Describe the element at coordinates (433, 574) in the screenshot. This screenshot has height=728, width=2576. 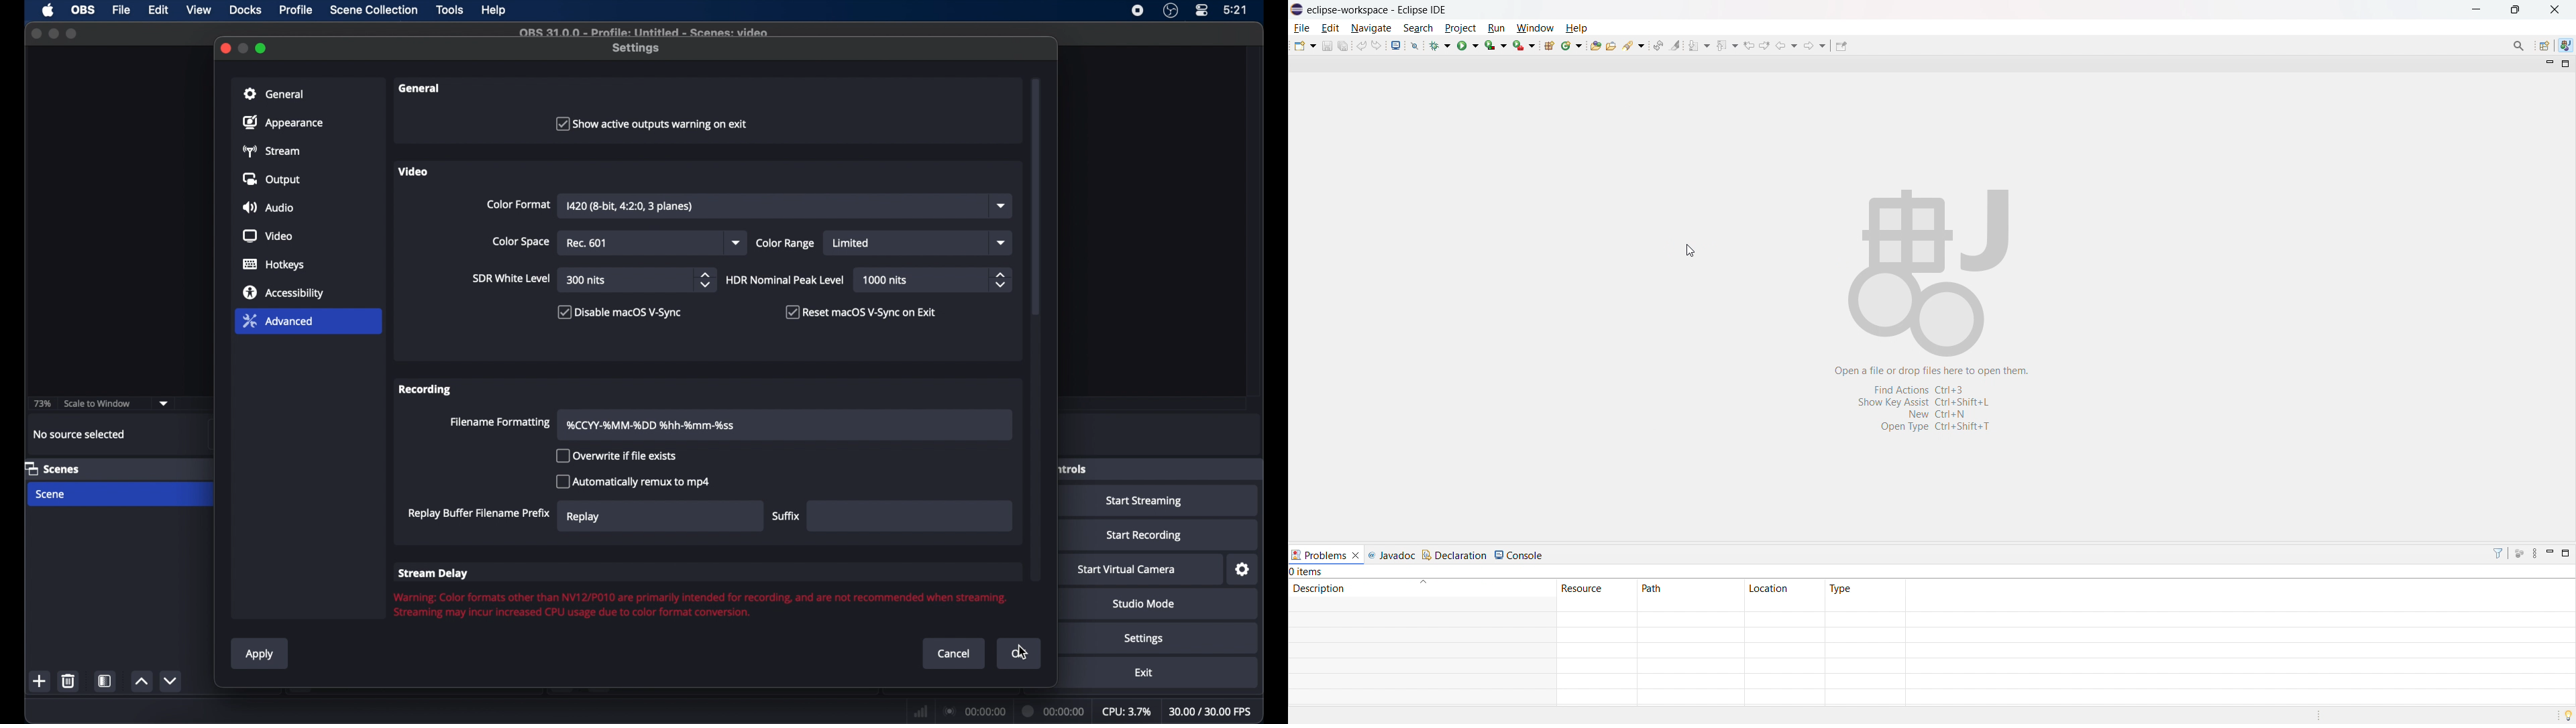
I see `stream delay` at that location.